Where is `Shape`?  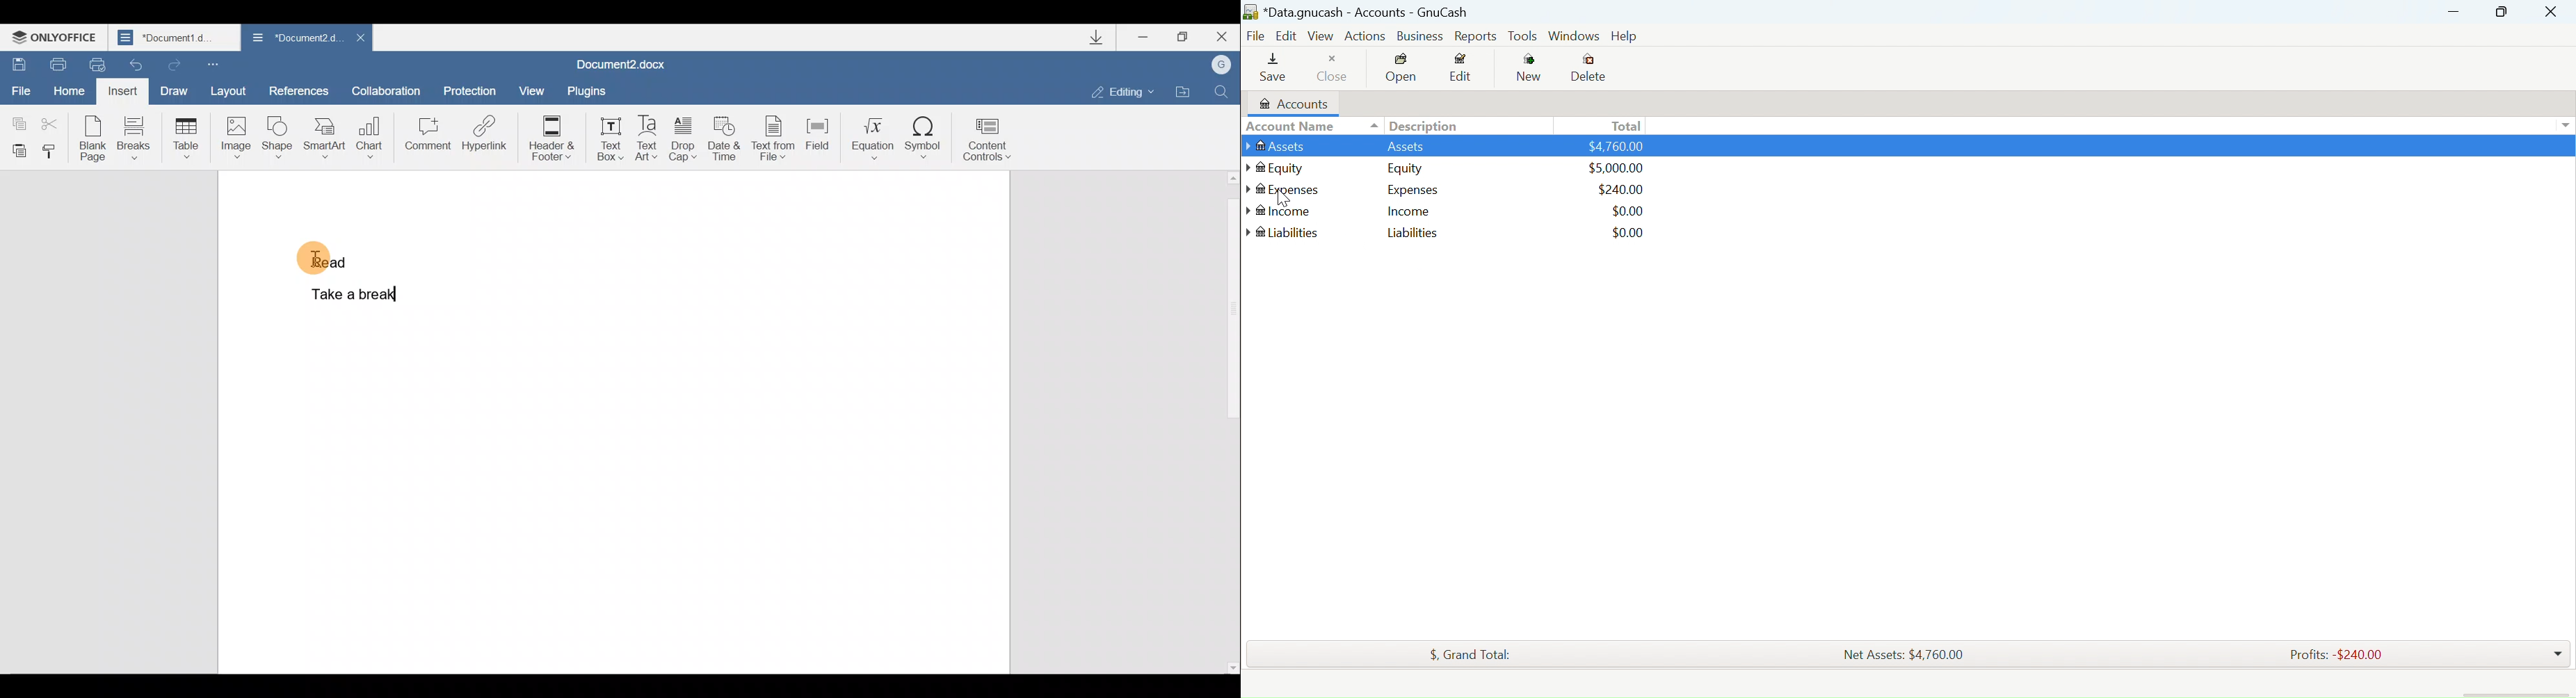
Shape is located at coordinates (275, 138).